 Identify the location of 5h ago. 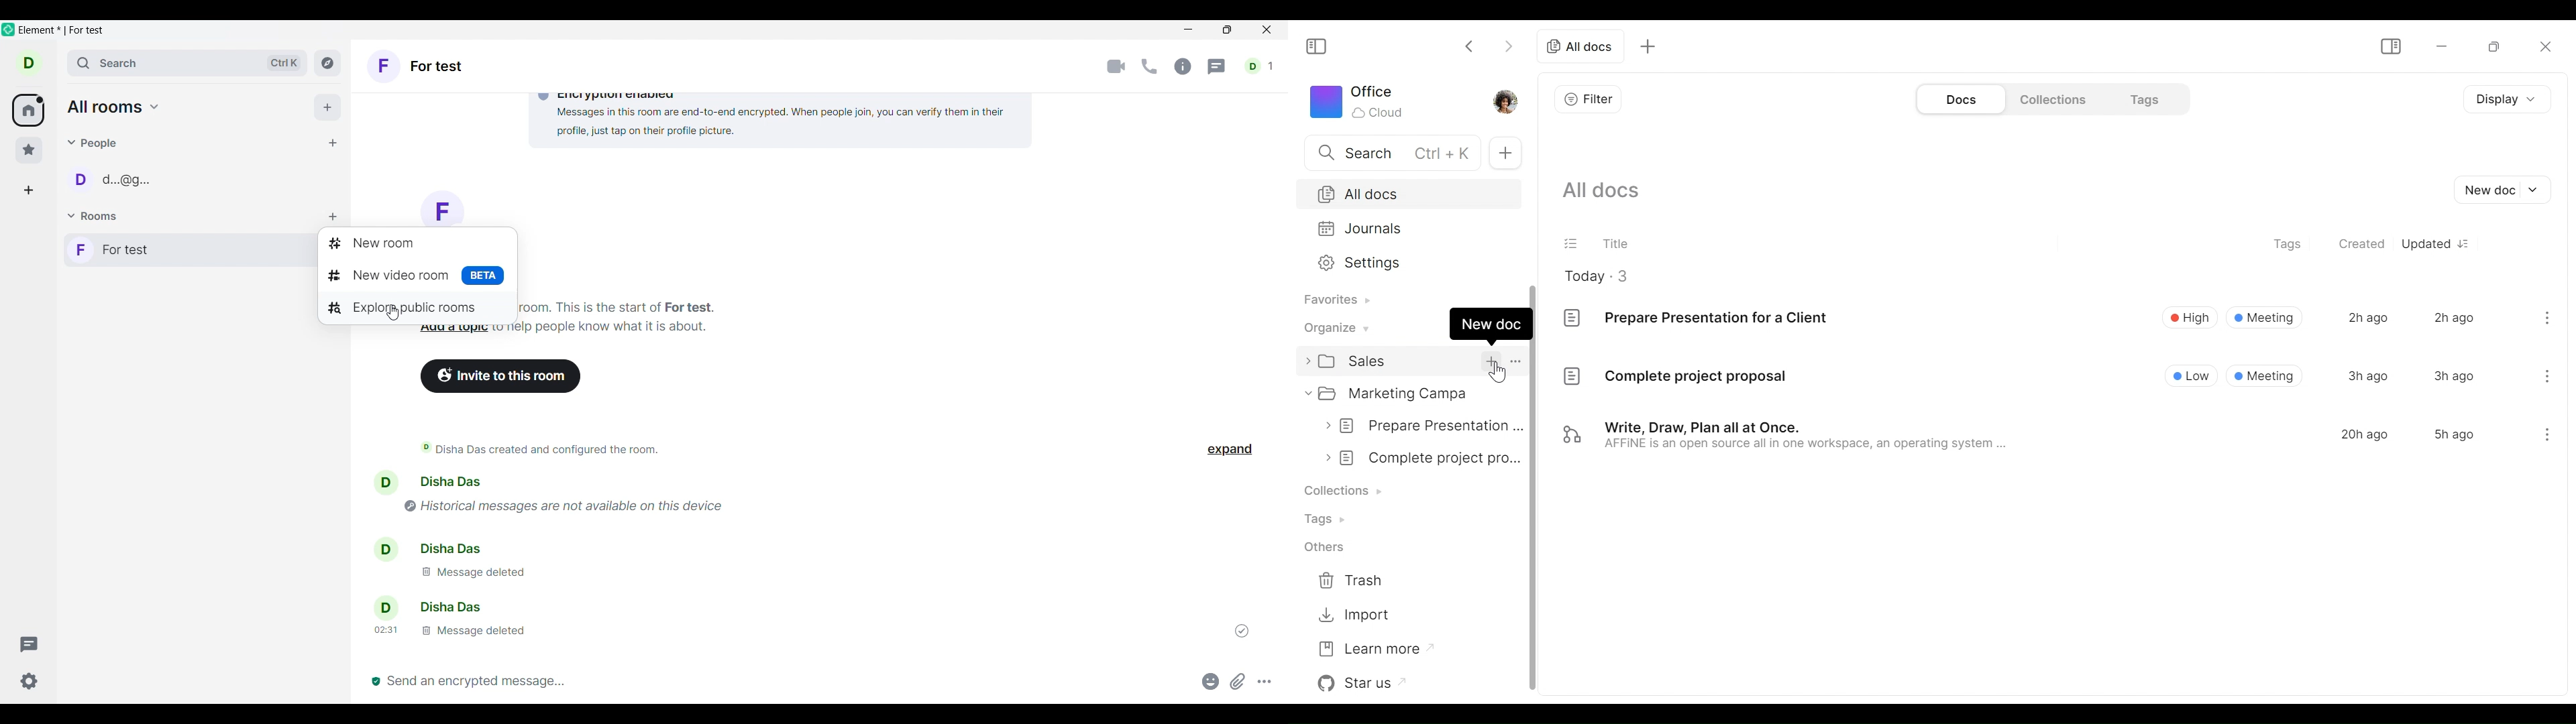
(2453, 434).